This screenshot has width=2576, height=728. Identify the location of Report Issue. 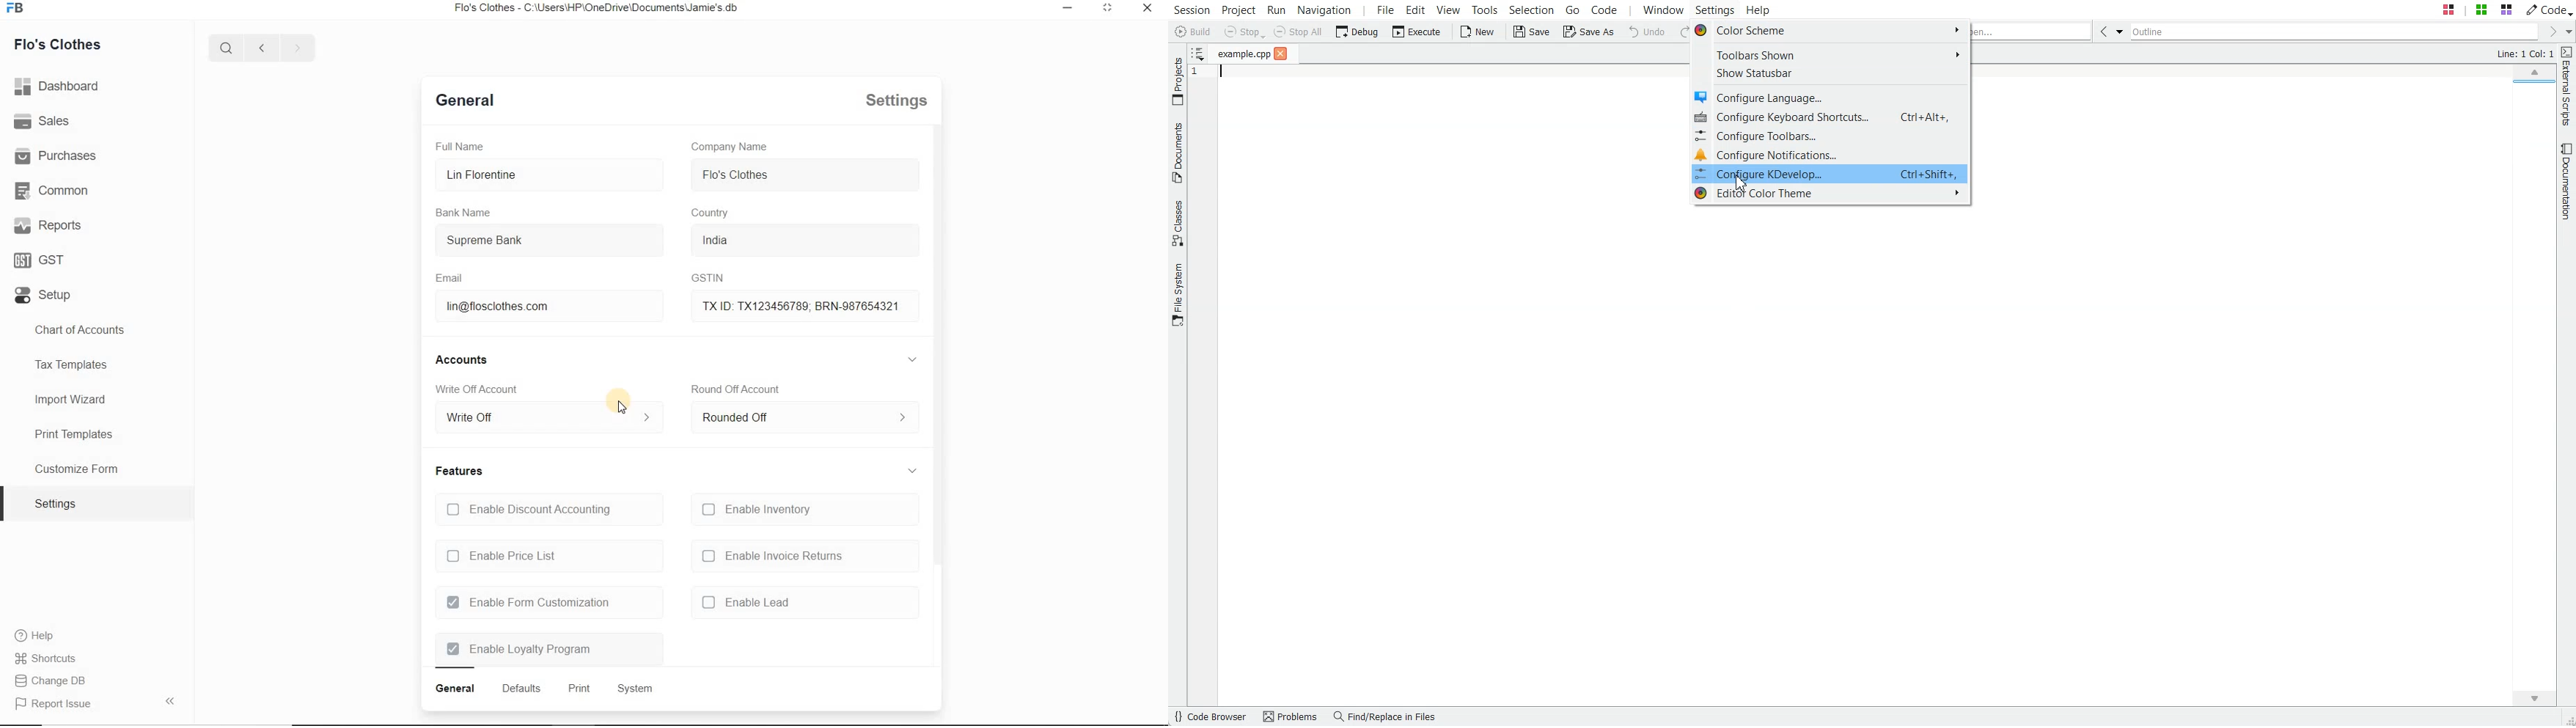
(57, 682).